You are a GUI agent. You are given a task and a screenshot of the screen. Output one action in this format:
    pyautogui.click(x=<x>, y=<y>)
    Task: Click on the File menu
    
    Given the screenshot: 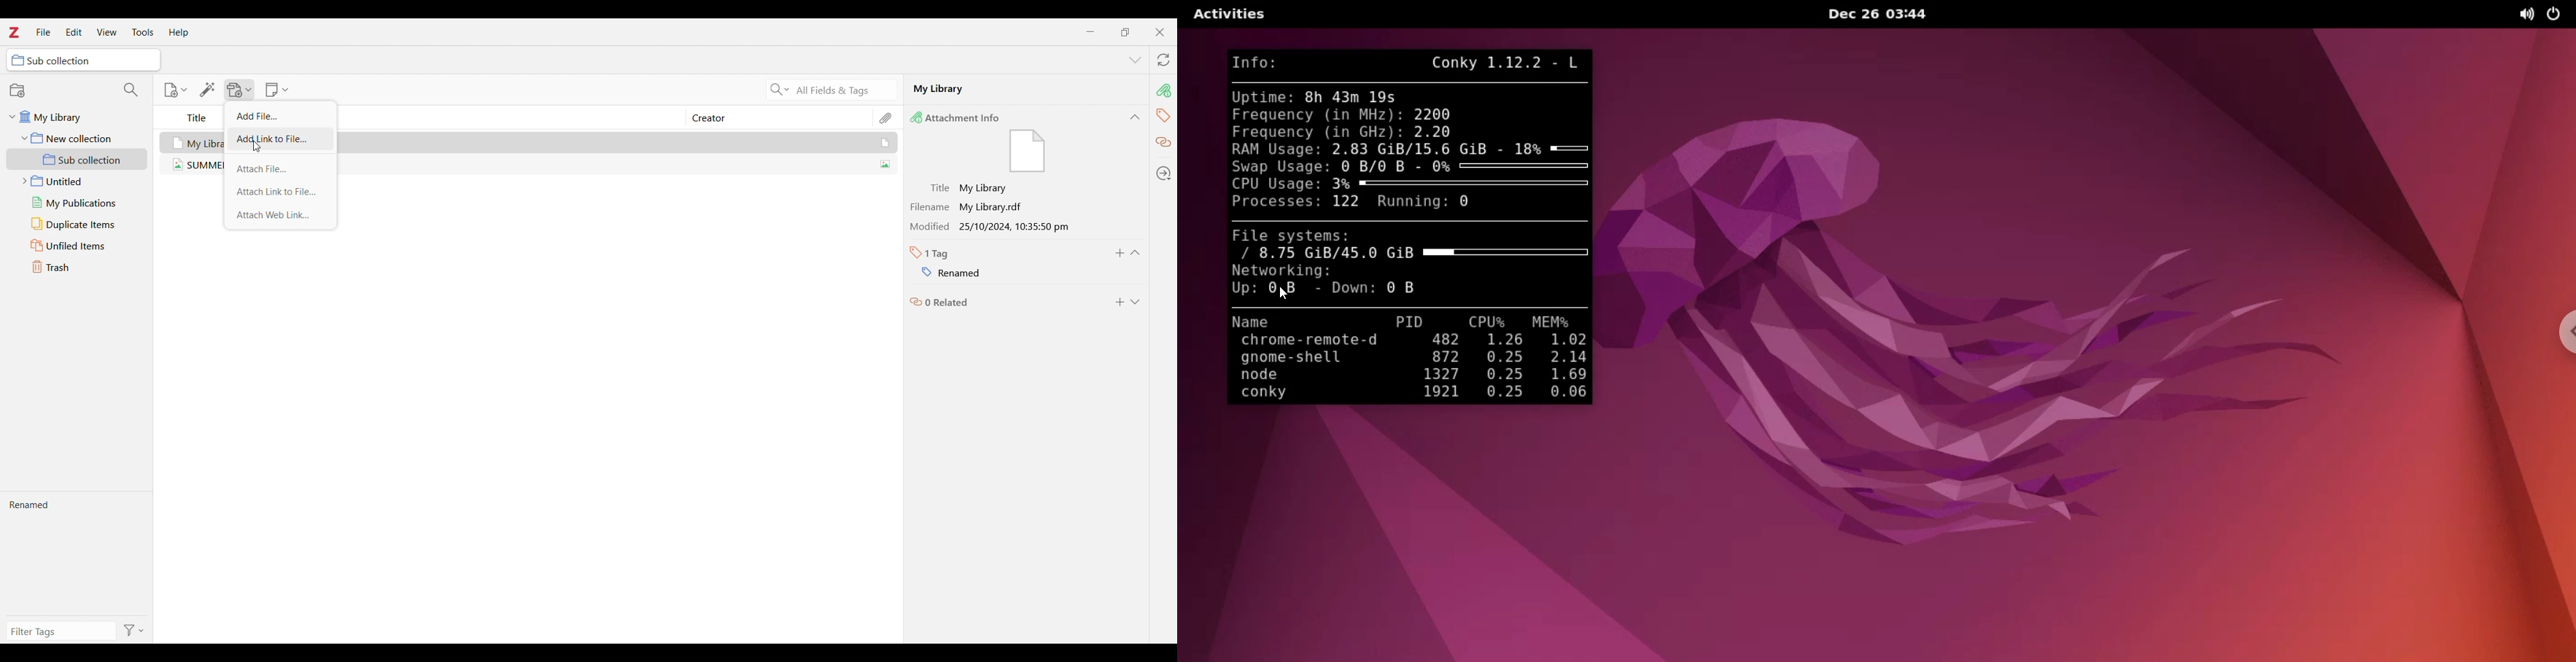 What is the action you would take?
    pyautogui.click(x=44, y=31)
    